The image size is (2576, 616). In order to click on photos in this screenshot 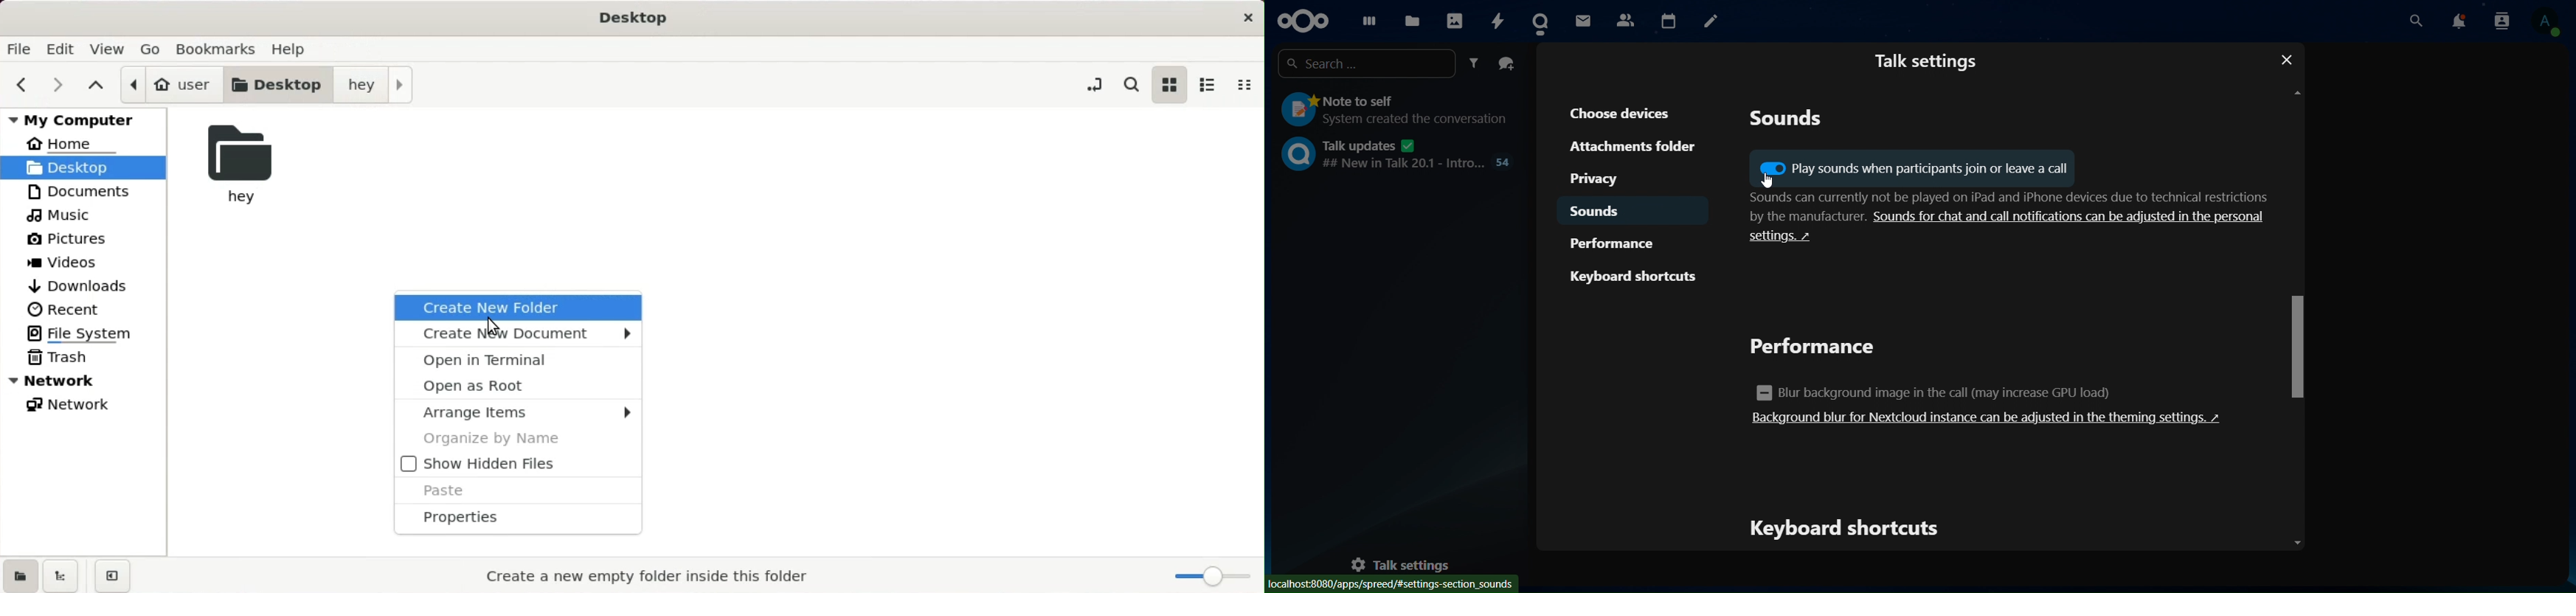, I will do `click(1454, 17)`.